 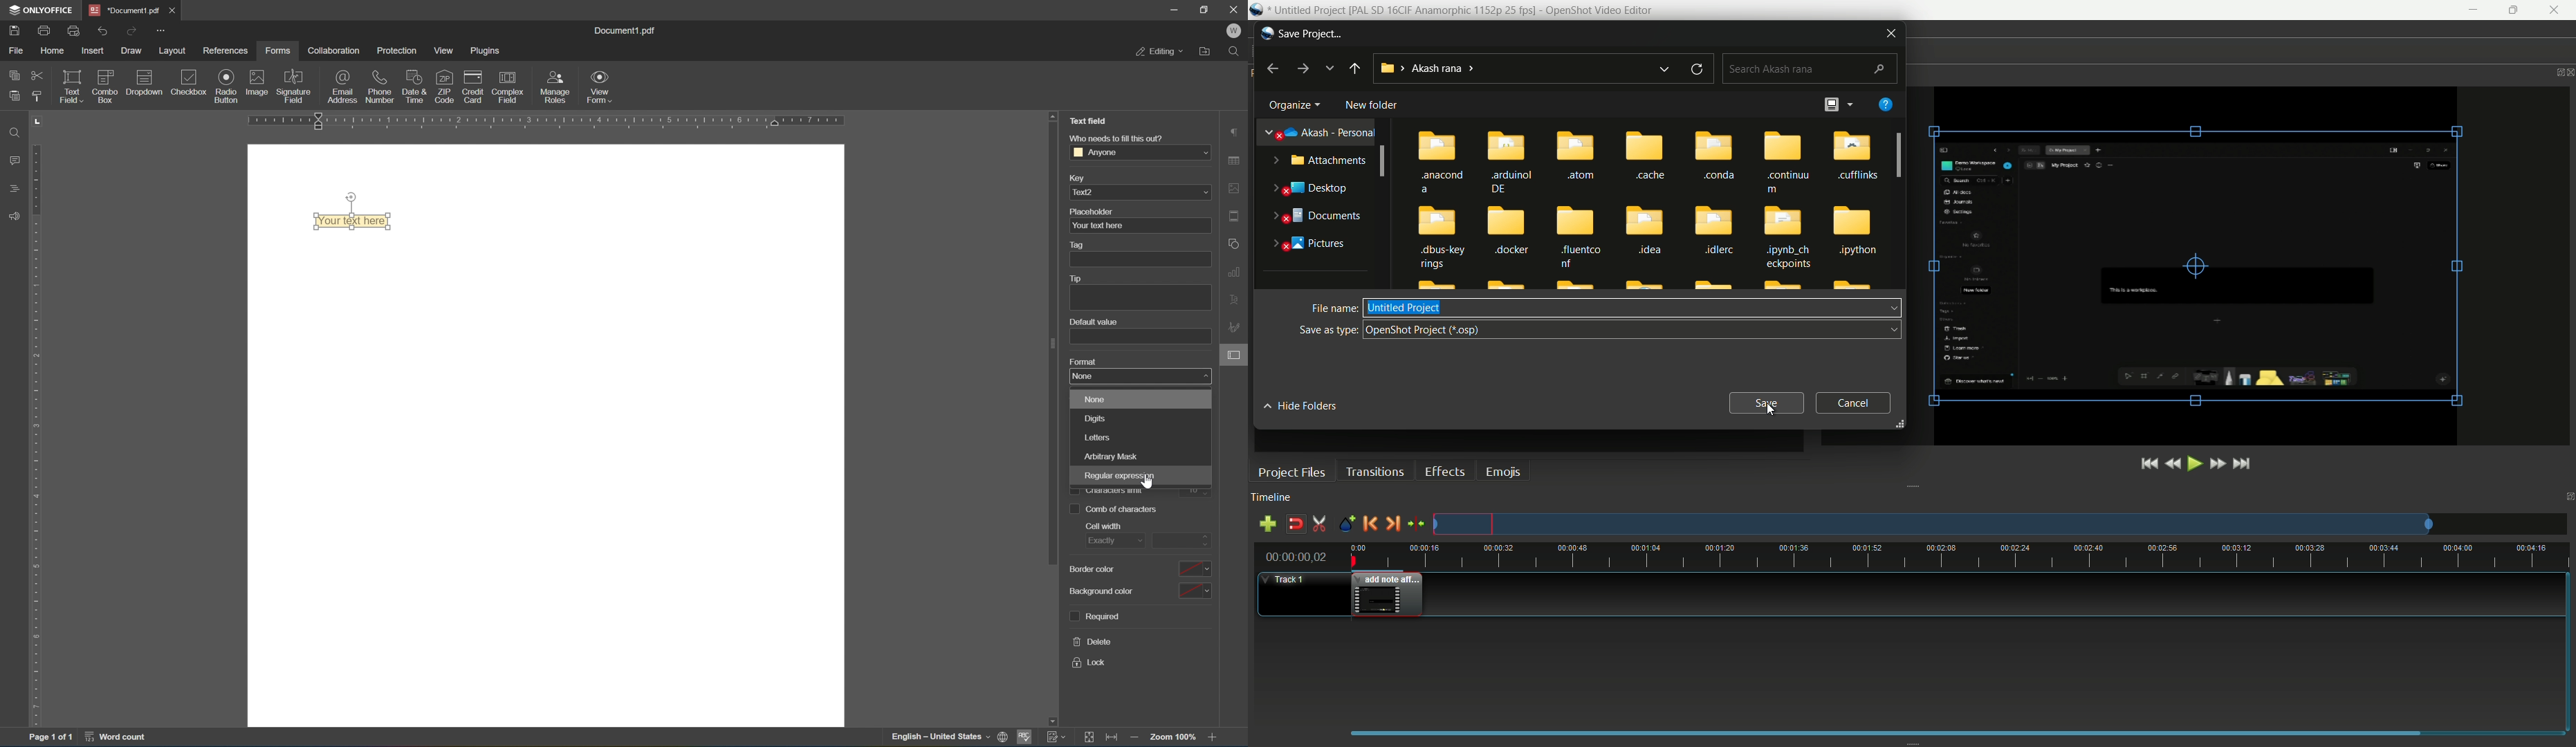 What do you see at coordinates (1436, 160) in the screenshot?
I see `.anacond
a` at bounding box center [1436, 160].